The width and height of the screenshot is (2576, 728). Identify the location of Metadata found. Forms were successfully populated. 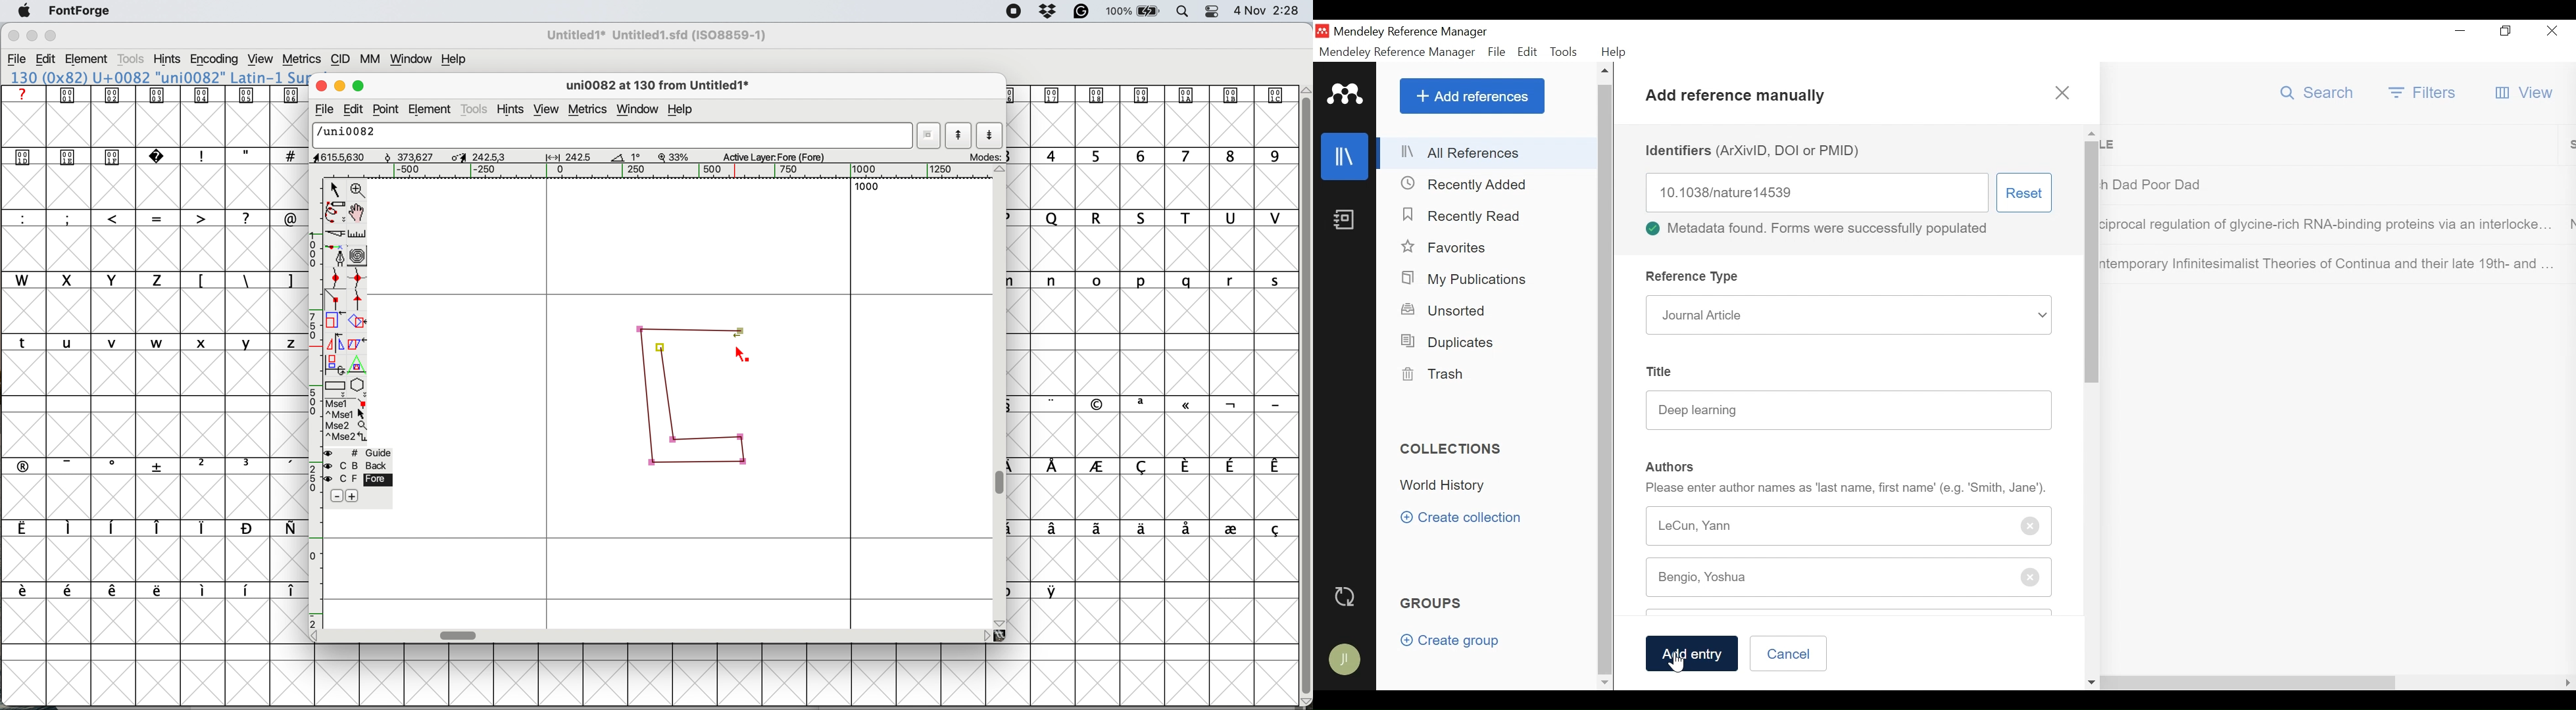
(1815, 229).